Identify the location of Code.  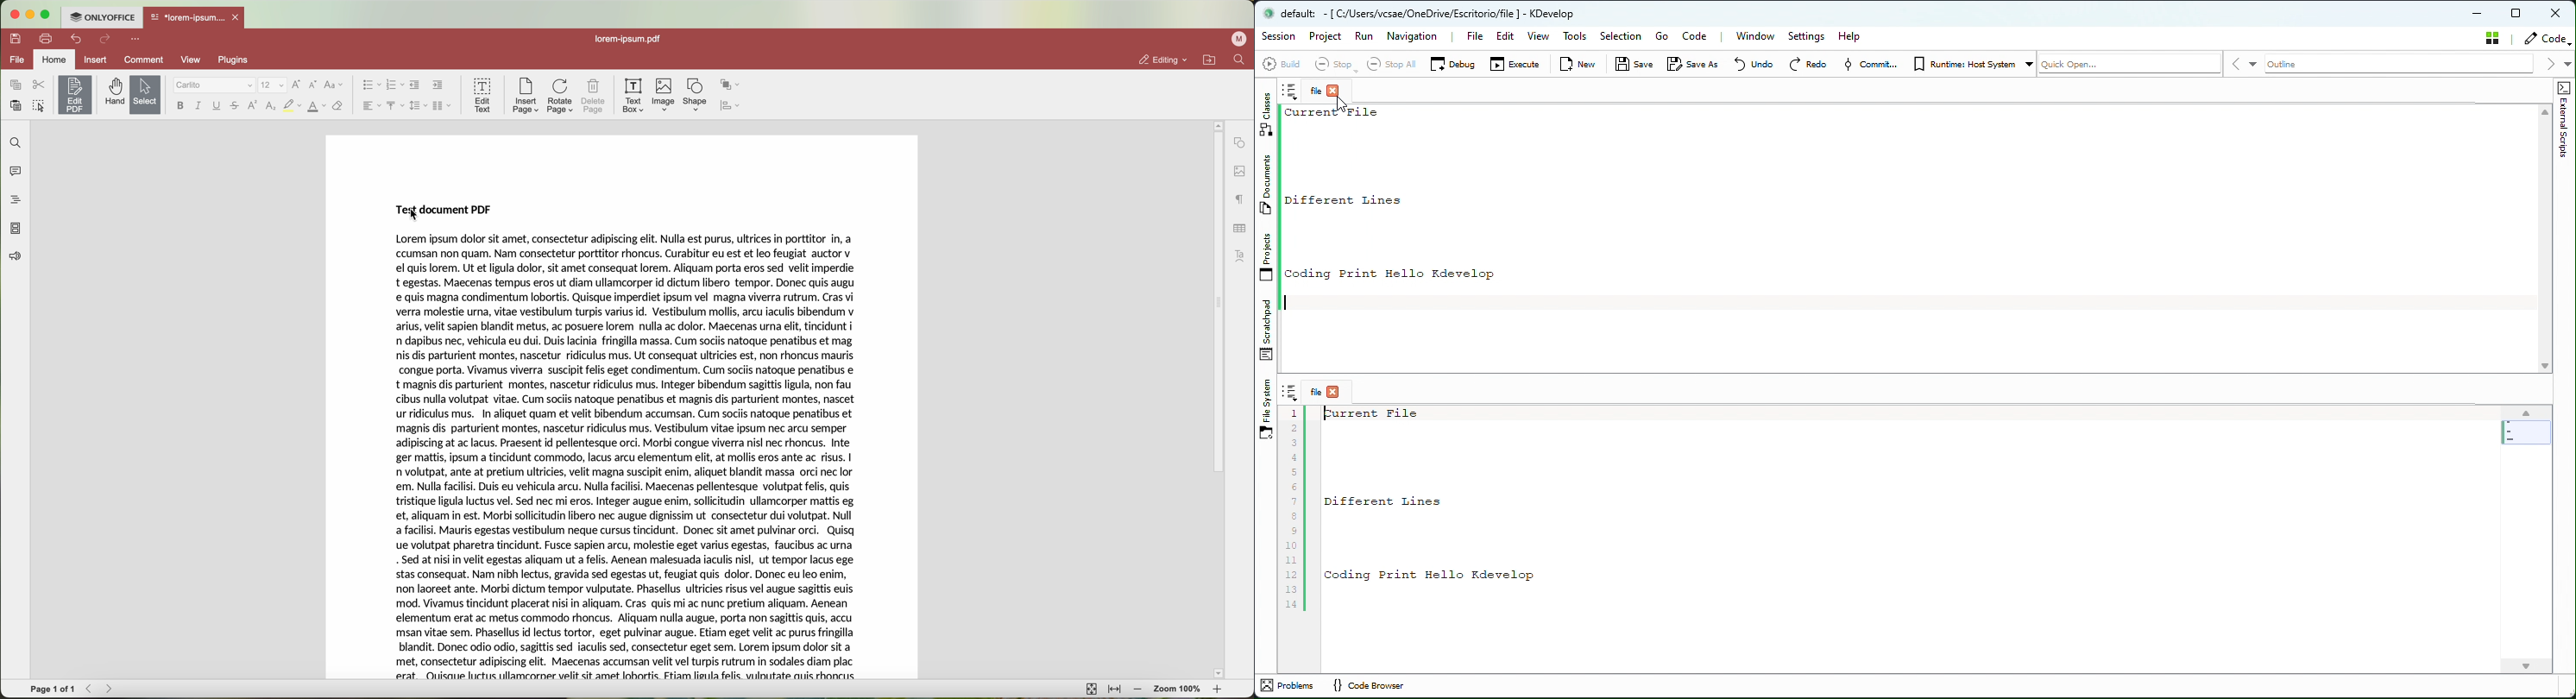
(1696, 36).